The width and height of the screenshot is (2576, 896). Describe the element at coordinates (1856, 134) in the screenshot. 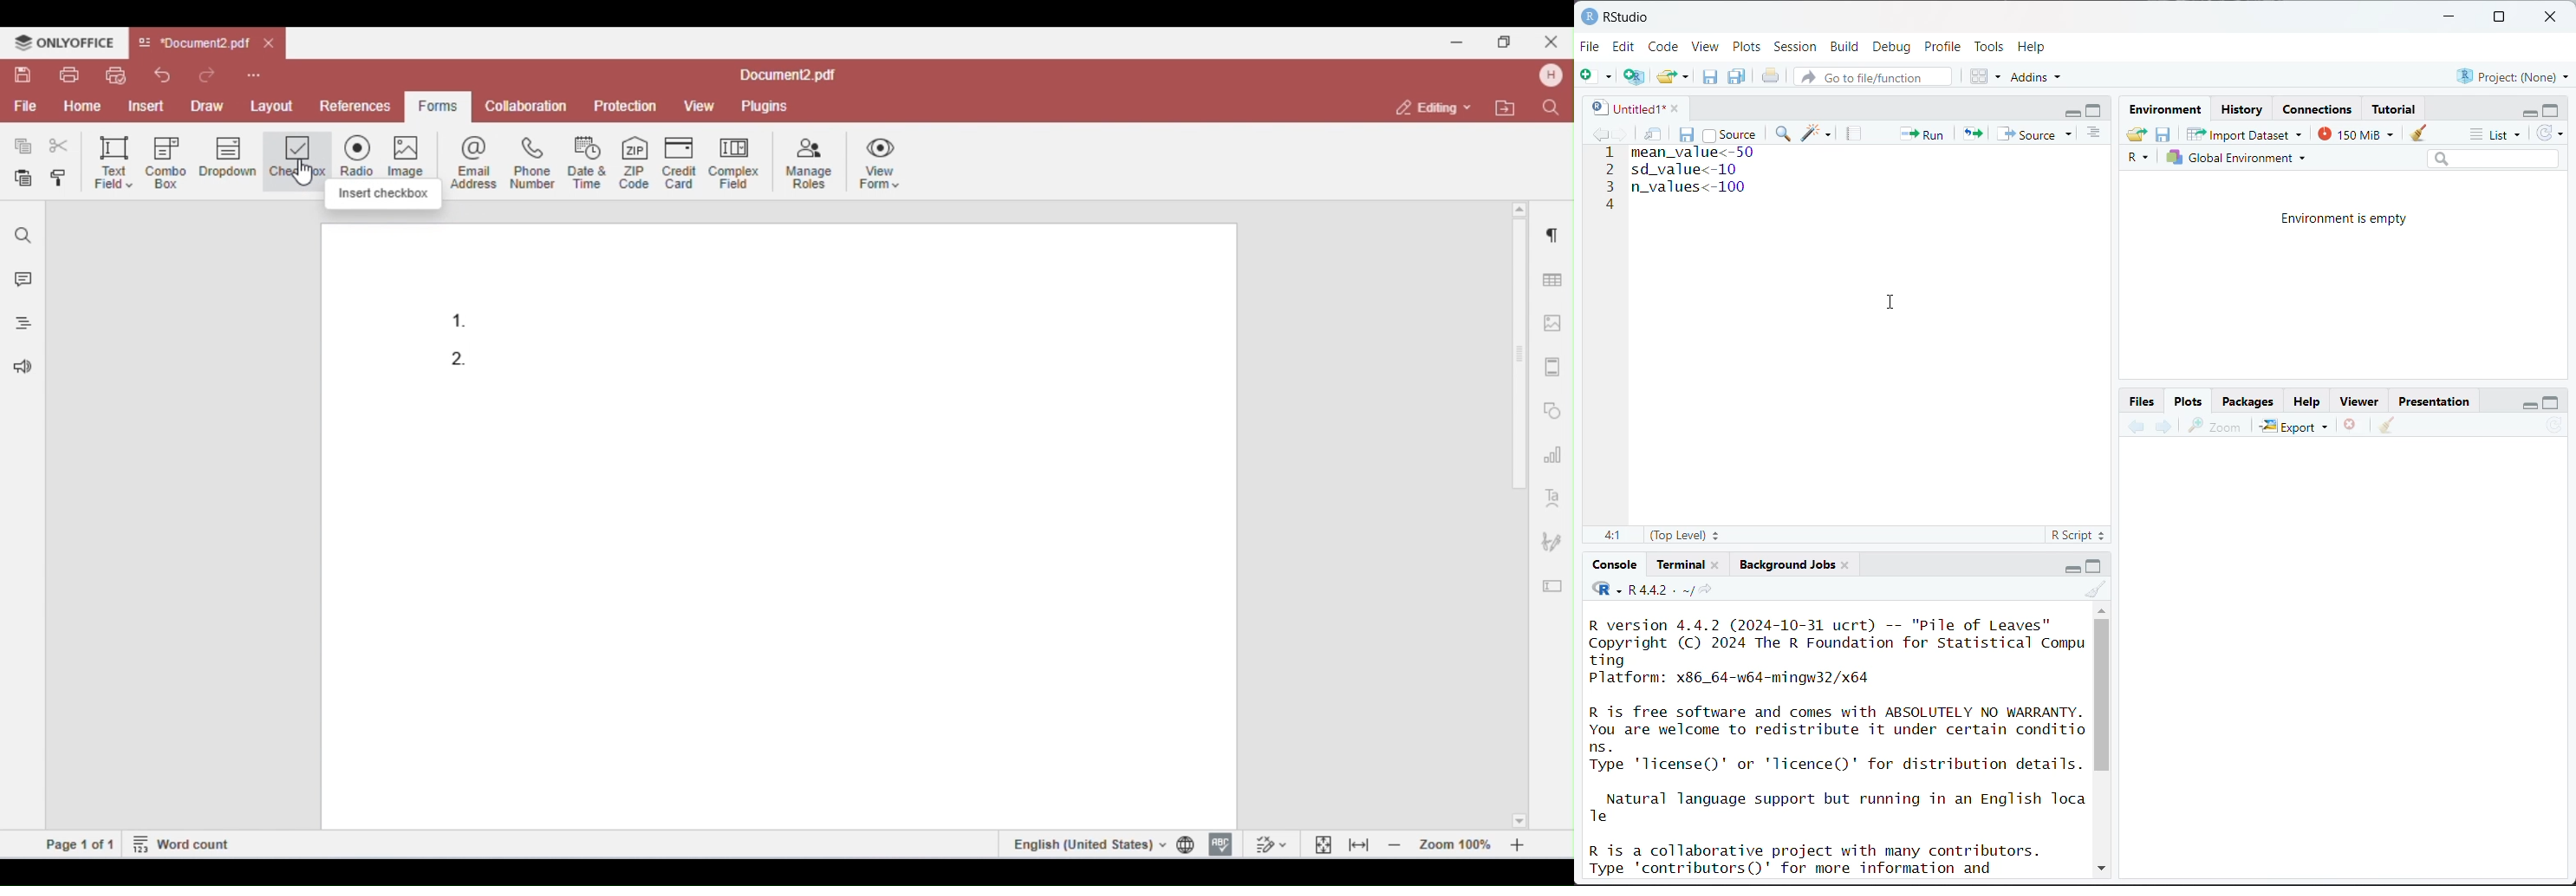

I see `compile report` at that location.